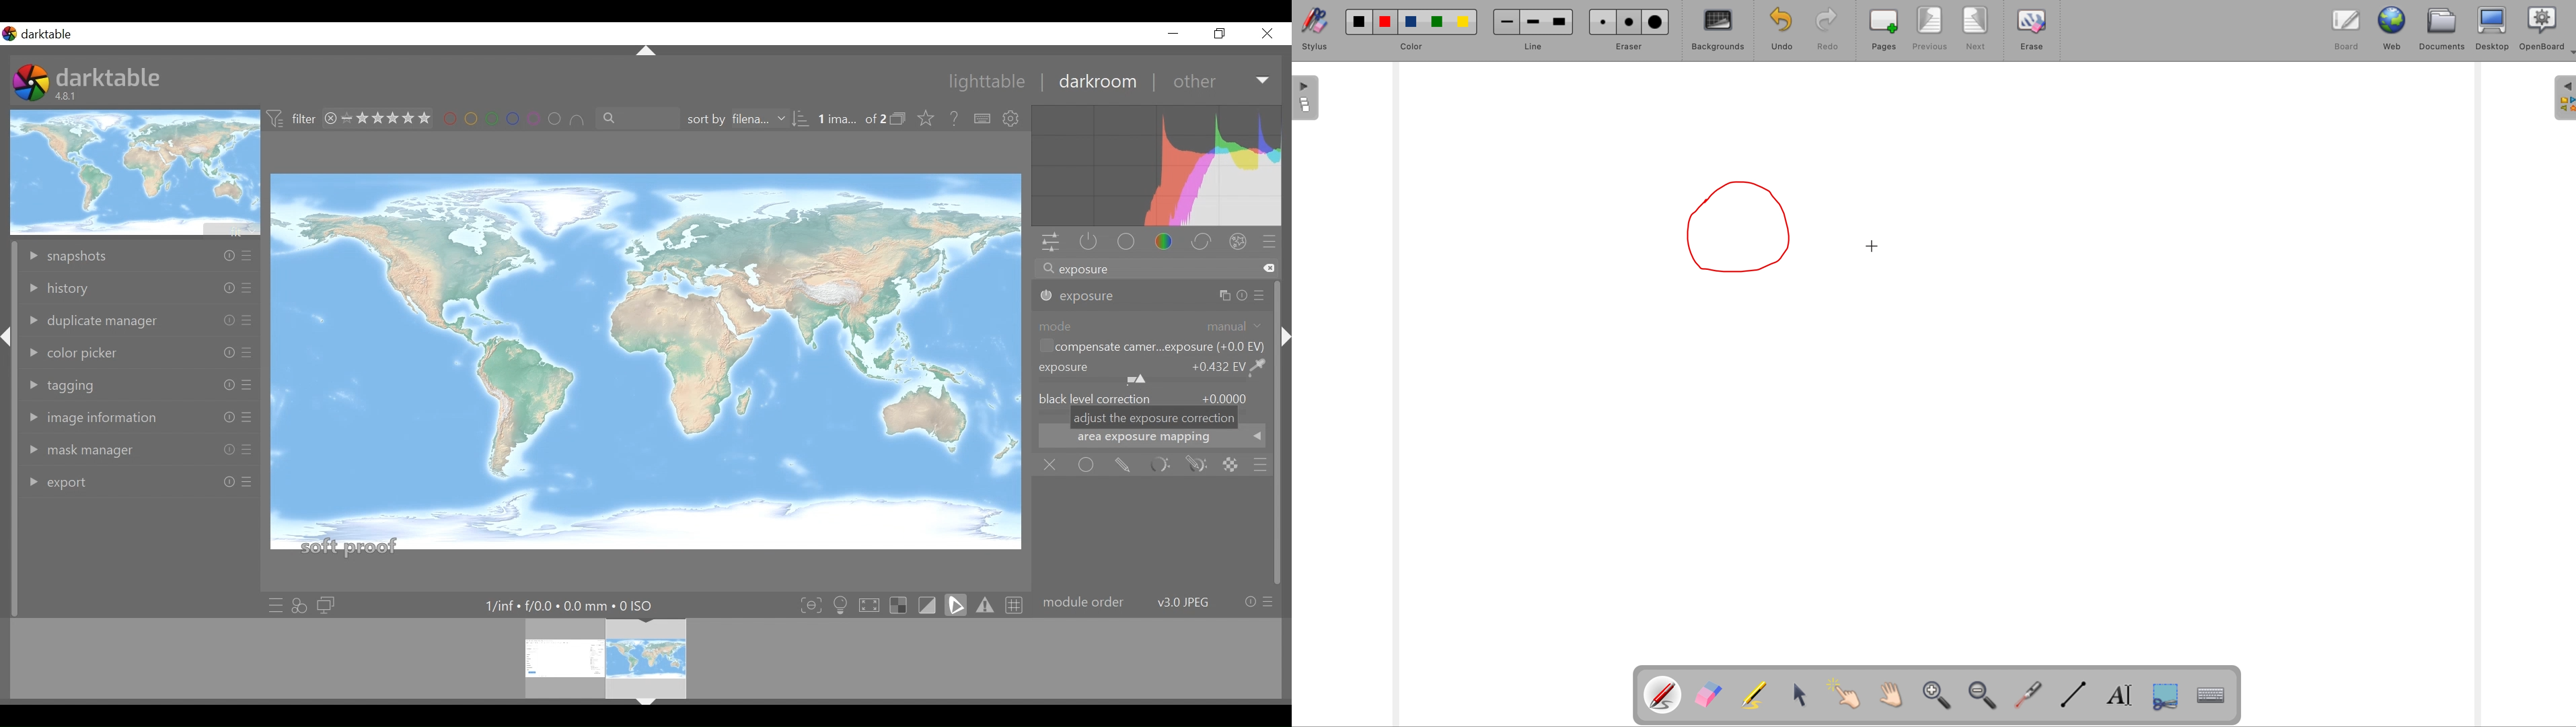  Describe the element at coordinates (956, 604) in the screenshot. I see `toggle soft-proofing ` at that location.